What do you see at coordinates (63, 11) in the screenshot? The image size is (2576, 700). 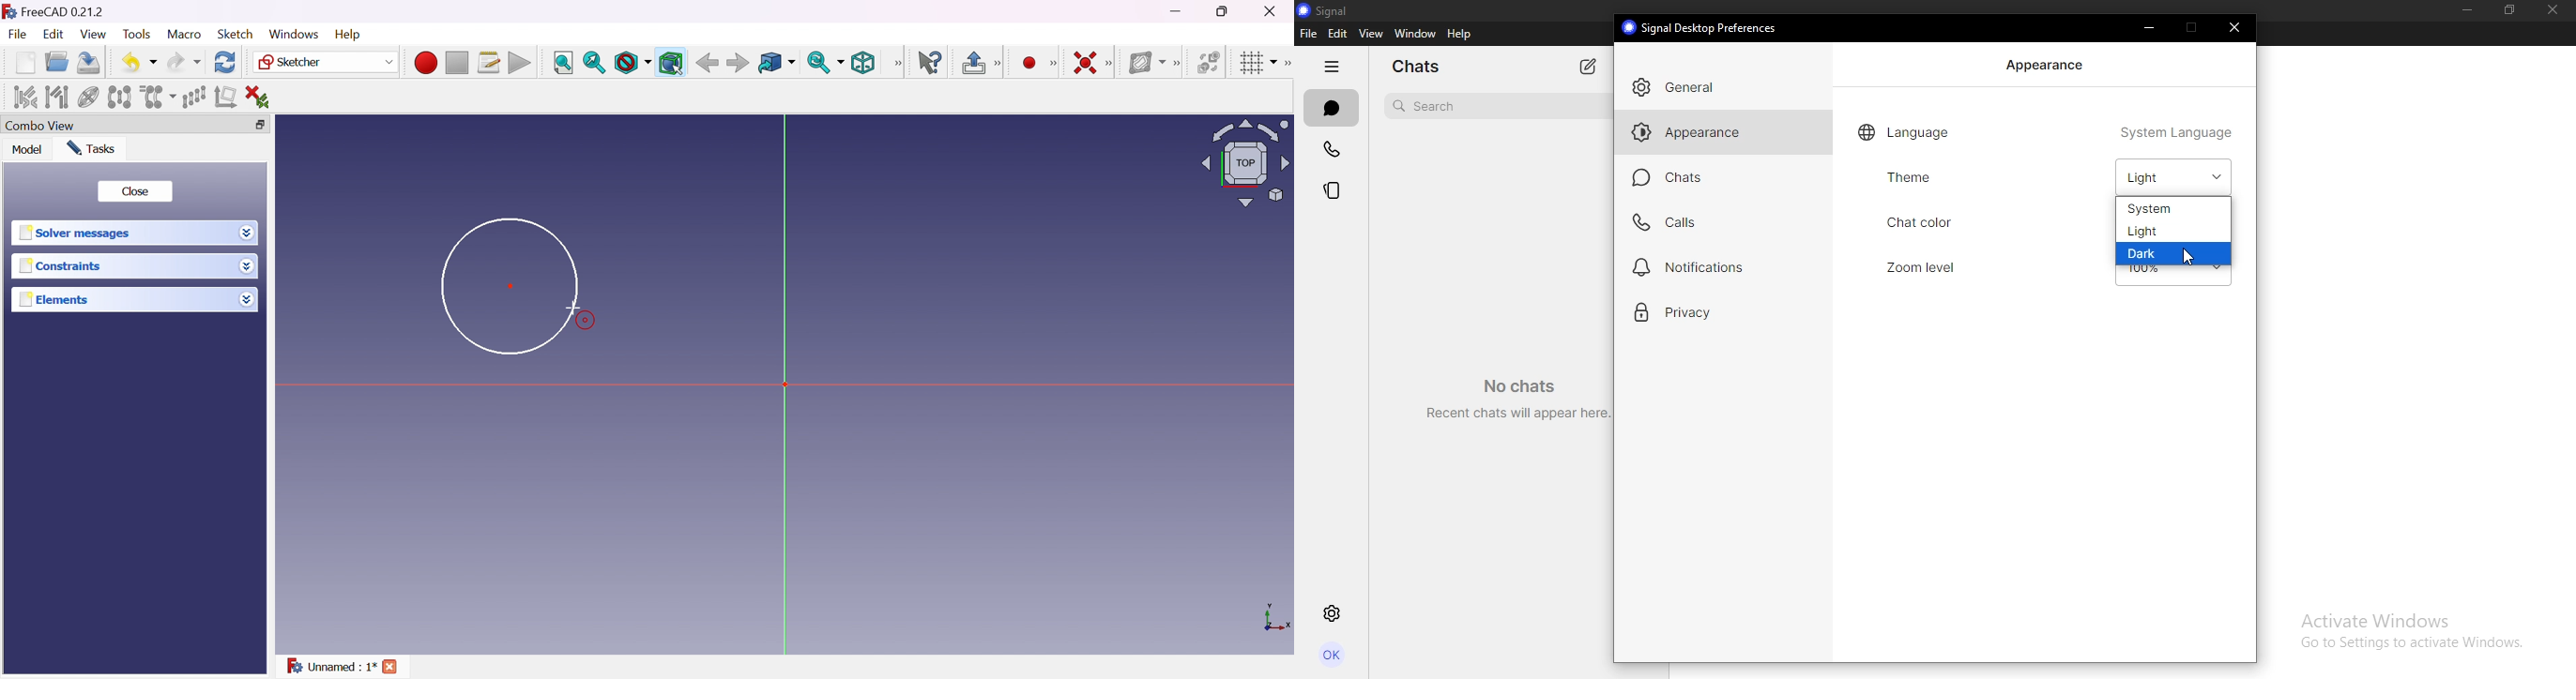 I see `FreeCAD 0.21.2` at bounding box center [63, 11].